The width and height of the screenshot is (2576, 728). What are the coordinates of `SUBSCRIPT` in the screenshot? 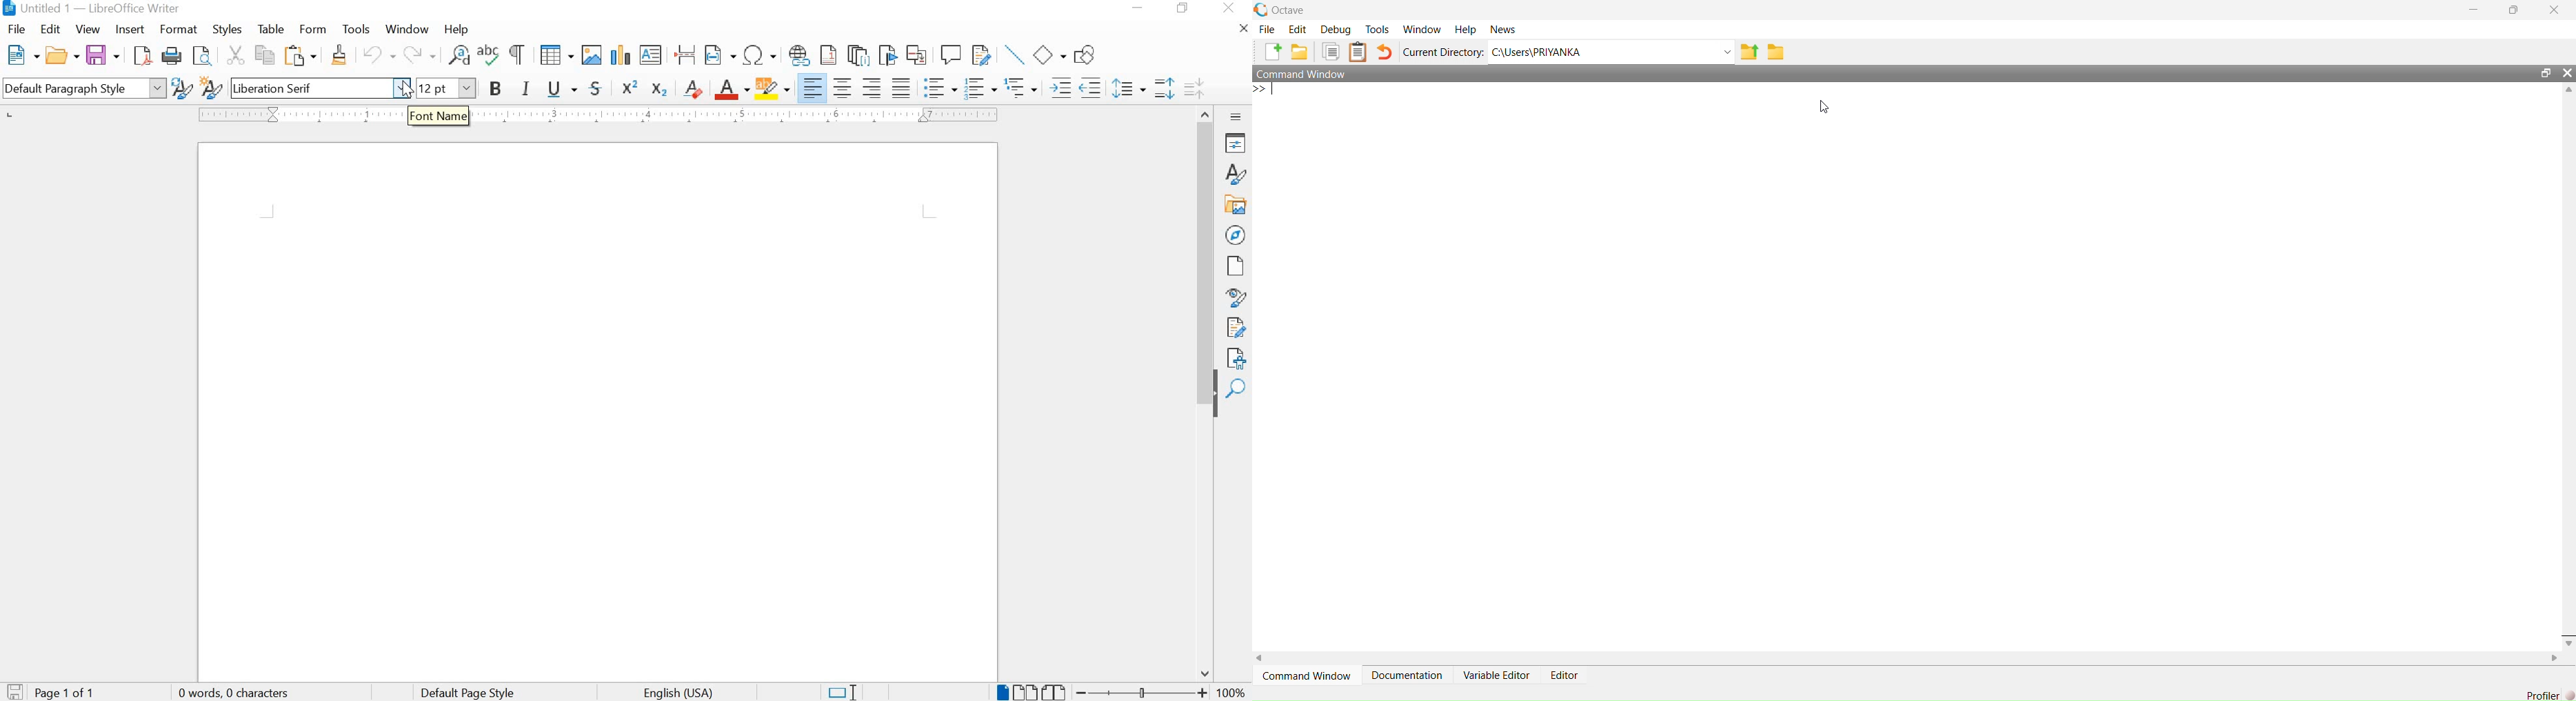 It's located at (660, 87).